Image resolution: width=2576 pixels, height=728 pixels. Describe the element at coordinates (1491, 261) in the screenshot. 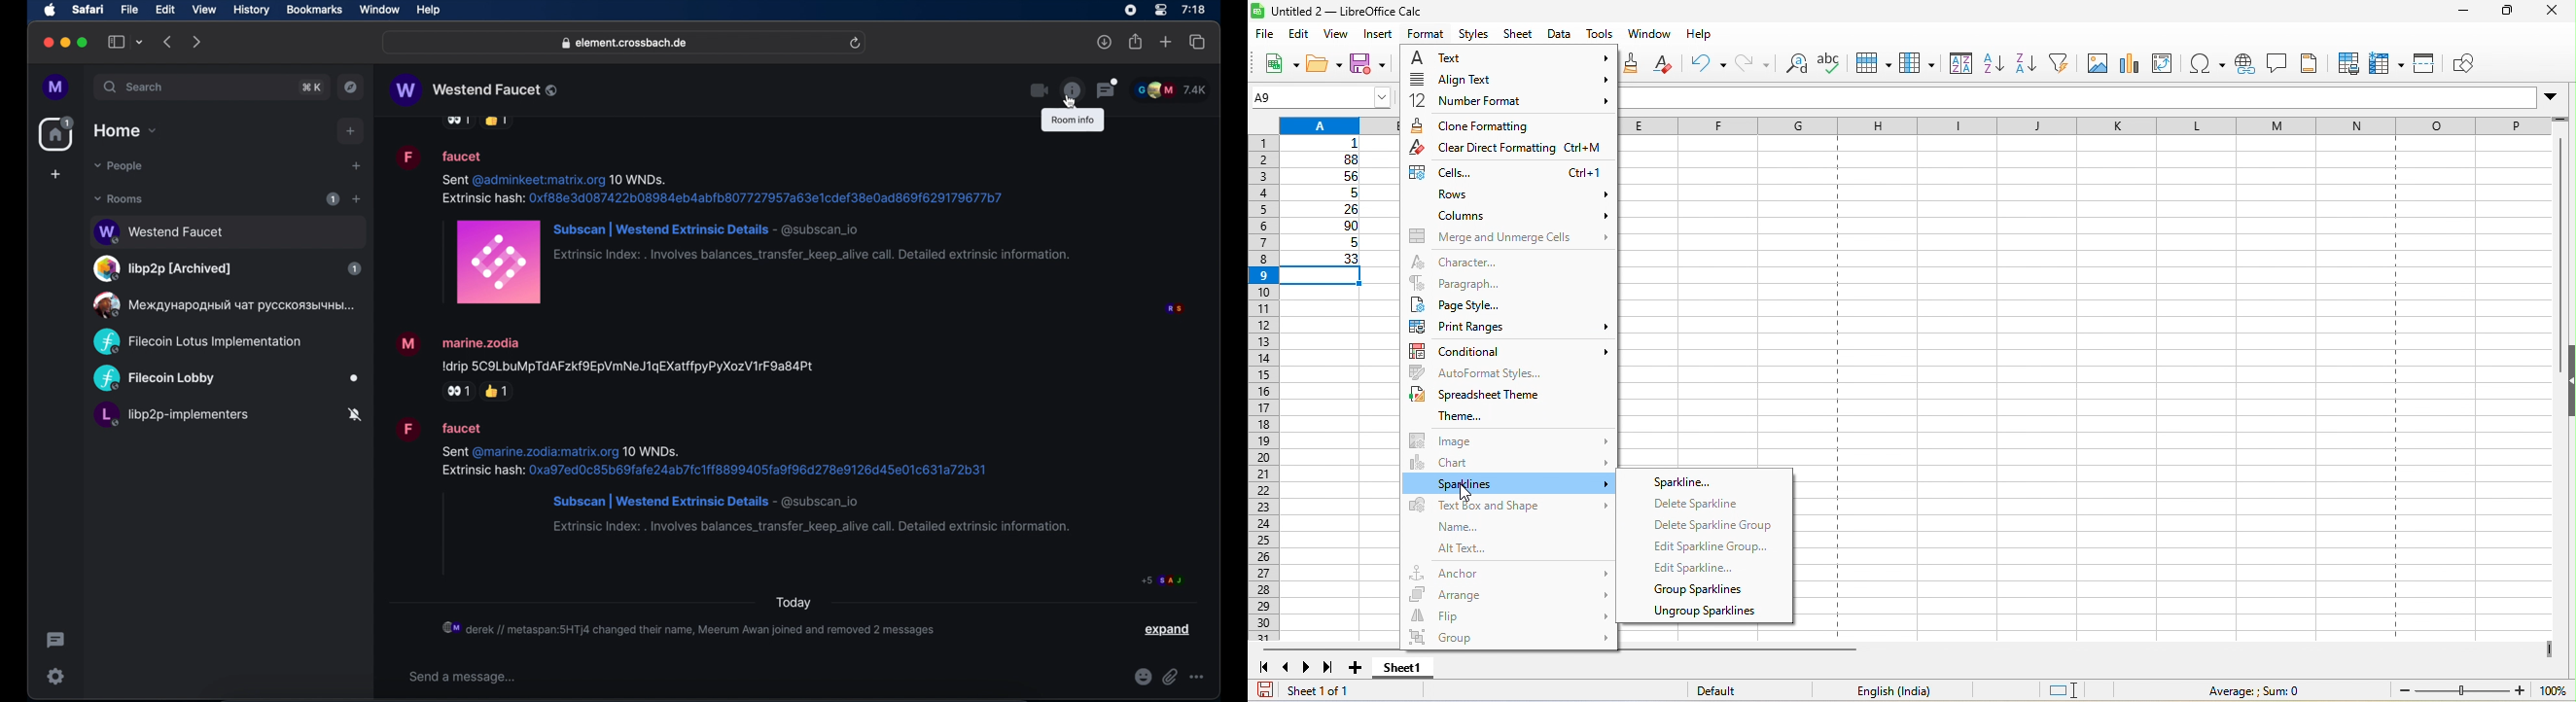

I see `character` at that location.